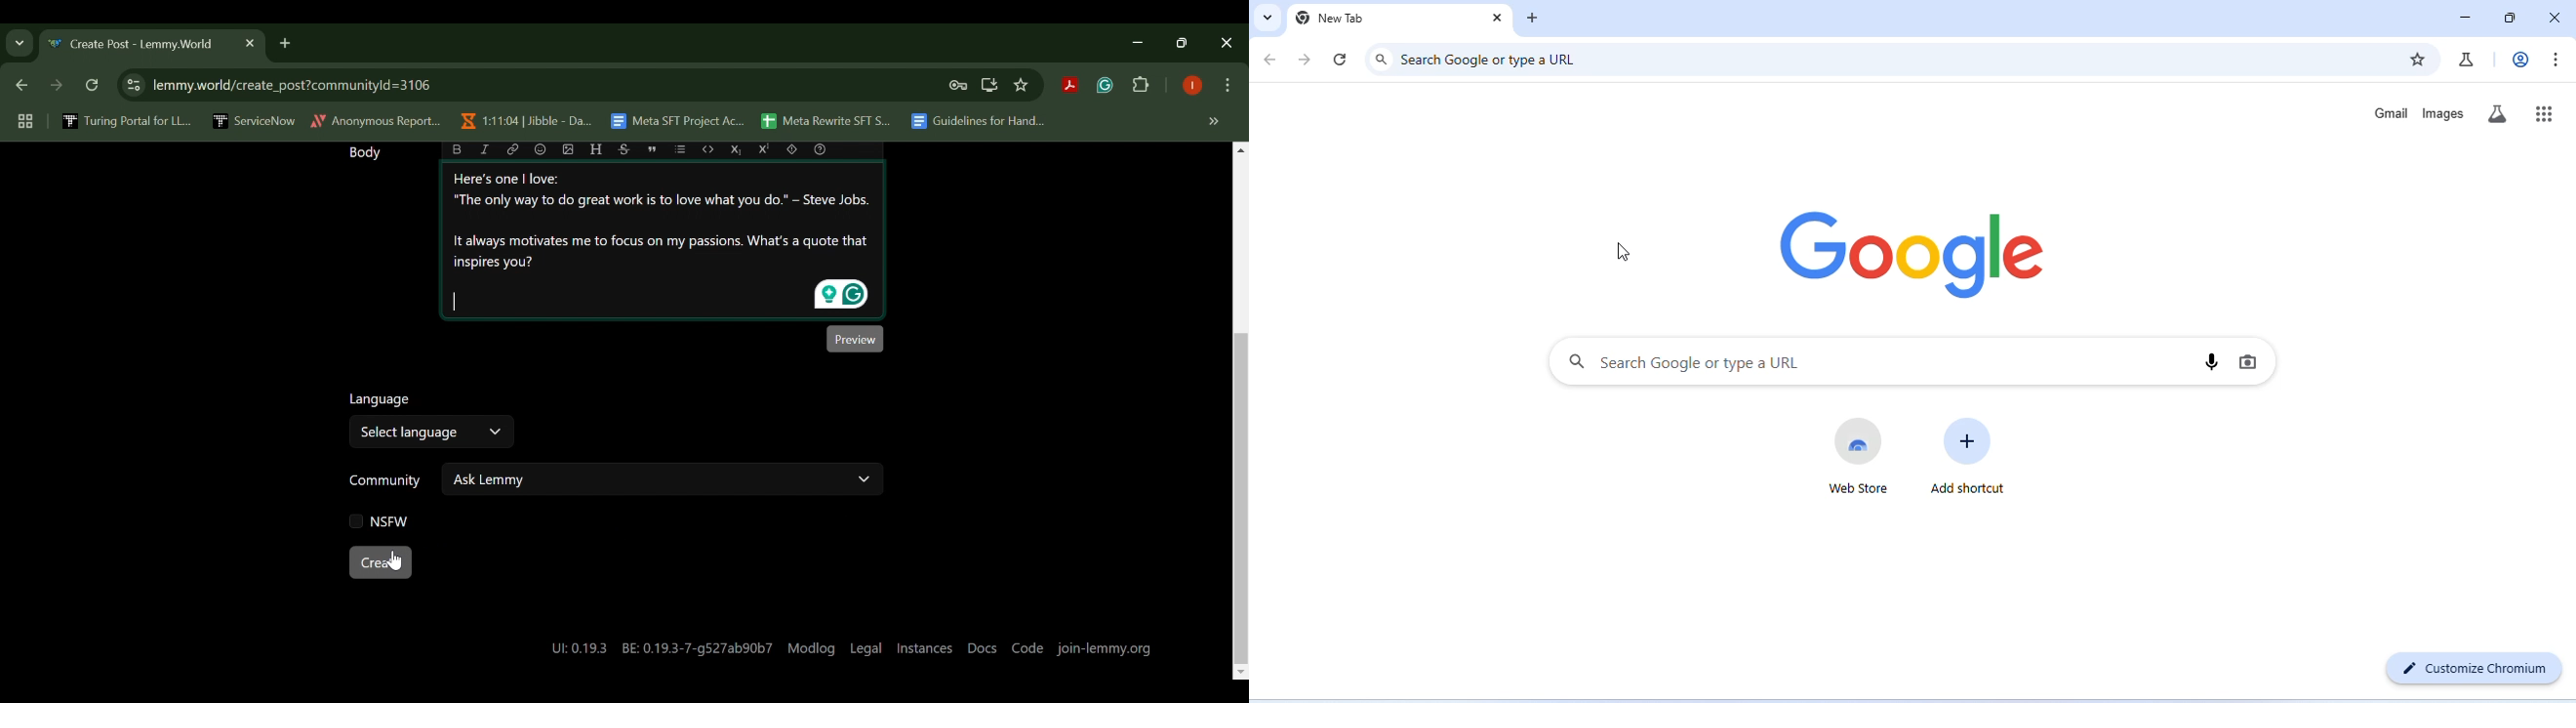 The image size is (2576, 728). What do you see at coordinates (2250, 361) in the screenshot?
I see `image search` at bounding box center [2250, 361].